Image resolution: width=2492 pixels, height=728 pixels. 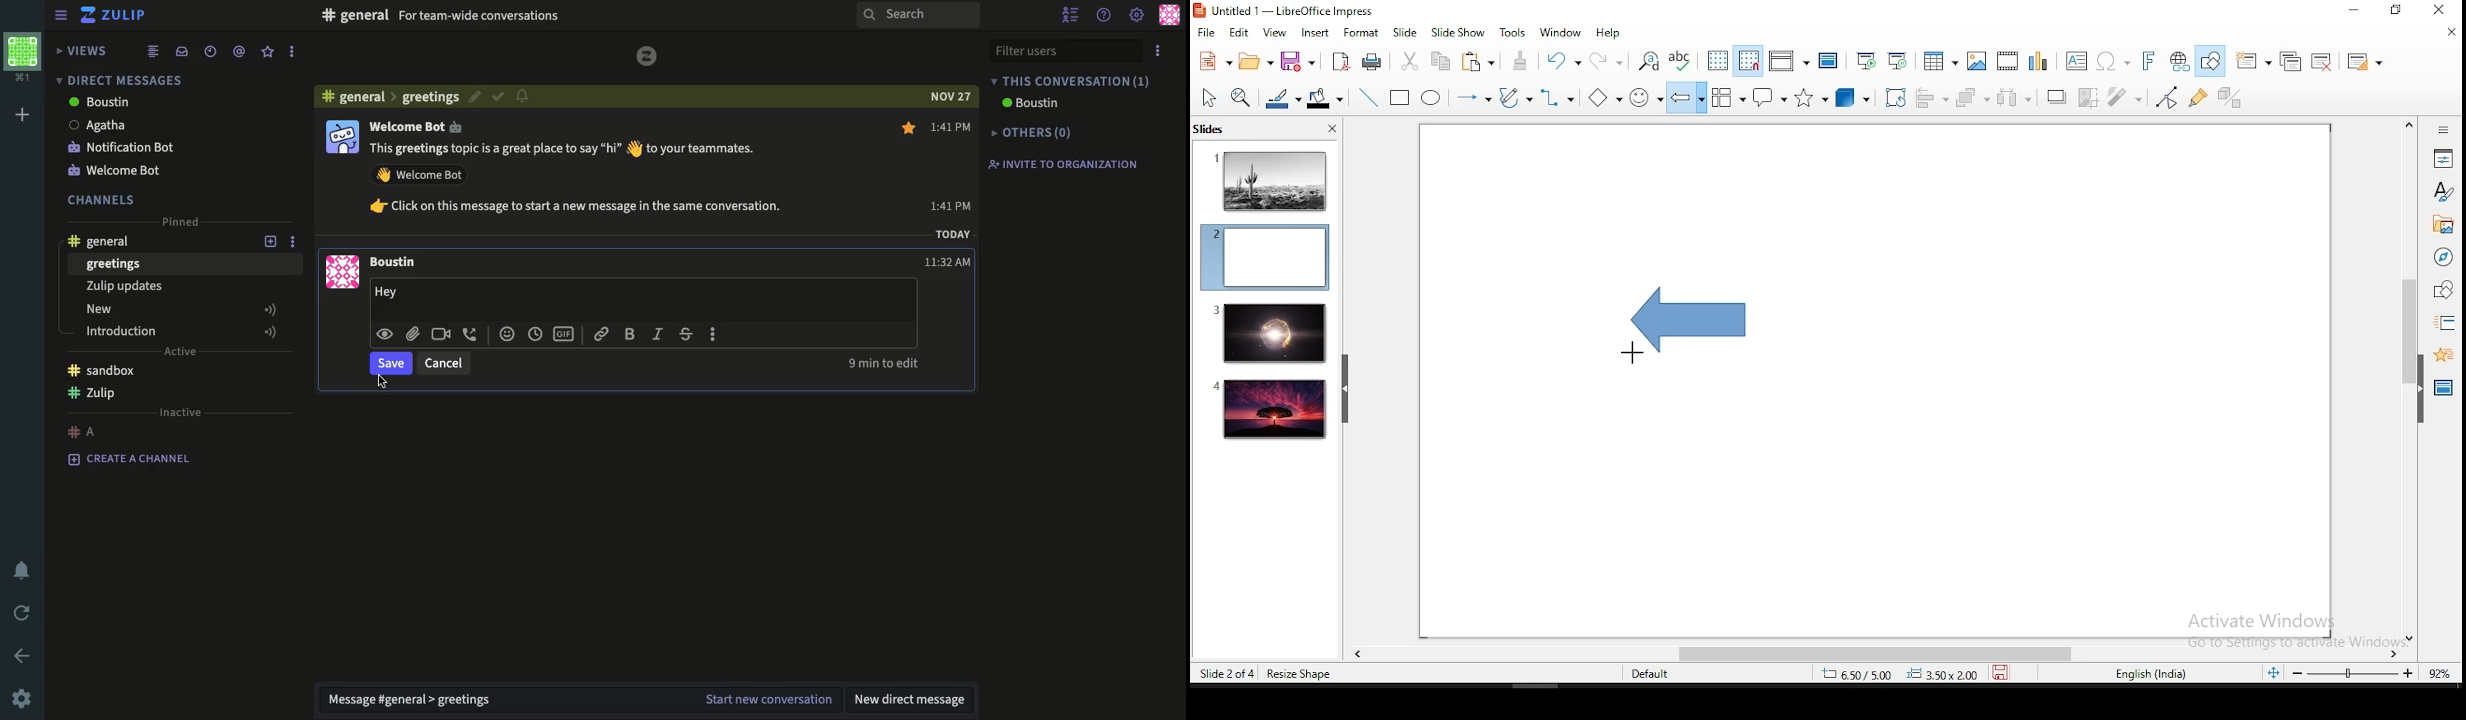 I want to click on default, so click(x=1652, y=673).